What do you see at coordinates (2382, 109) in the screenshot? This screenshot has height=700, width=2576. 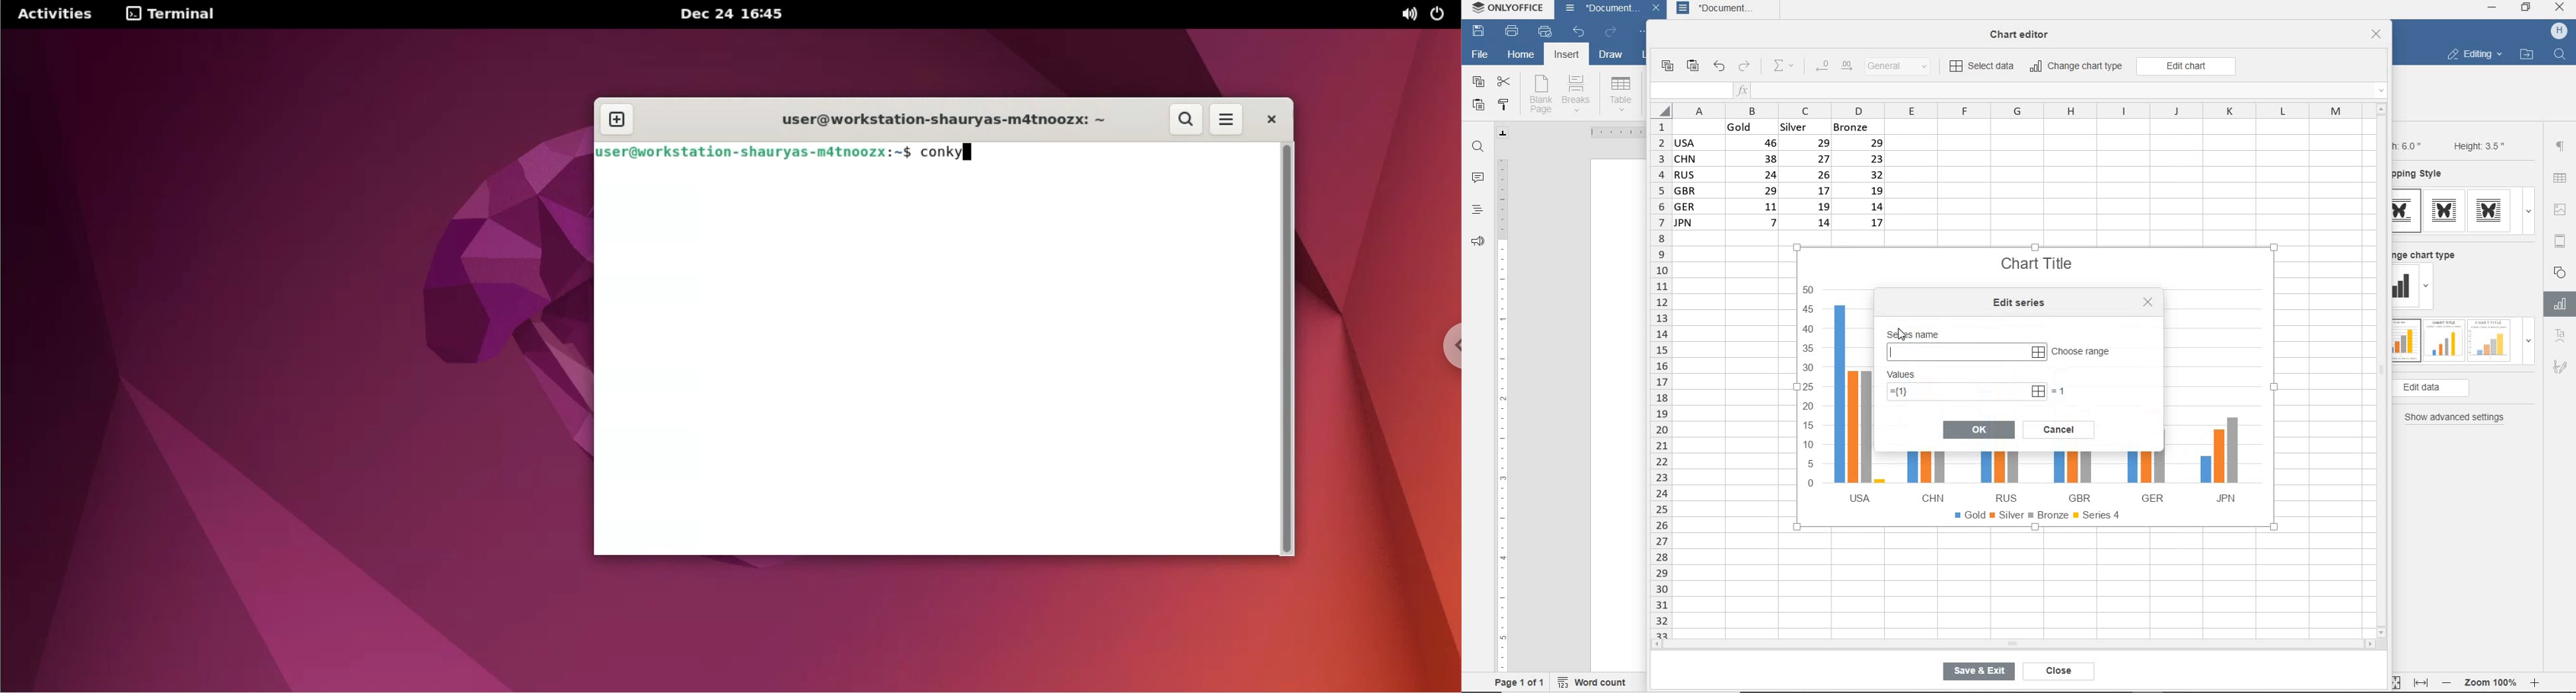 I see `scroll up` at bounding box center [2382, 109].